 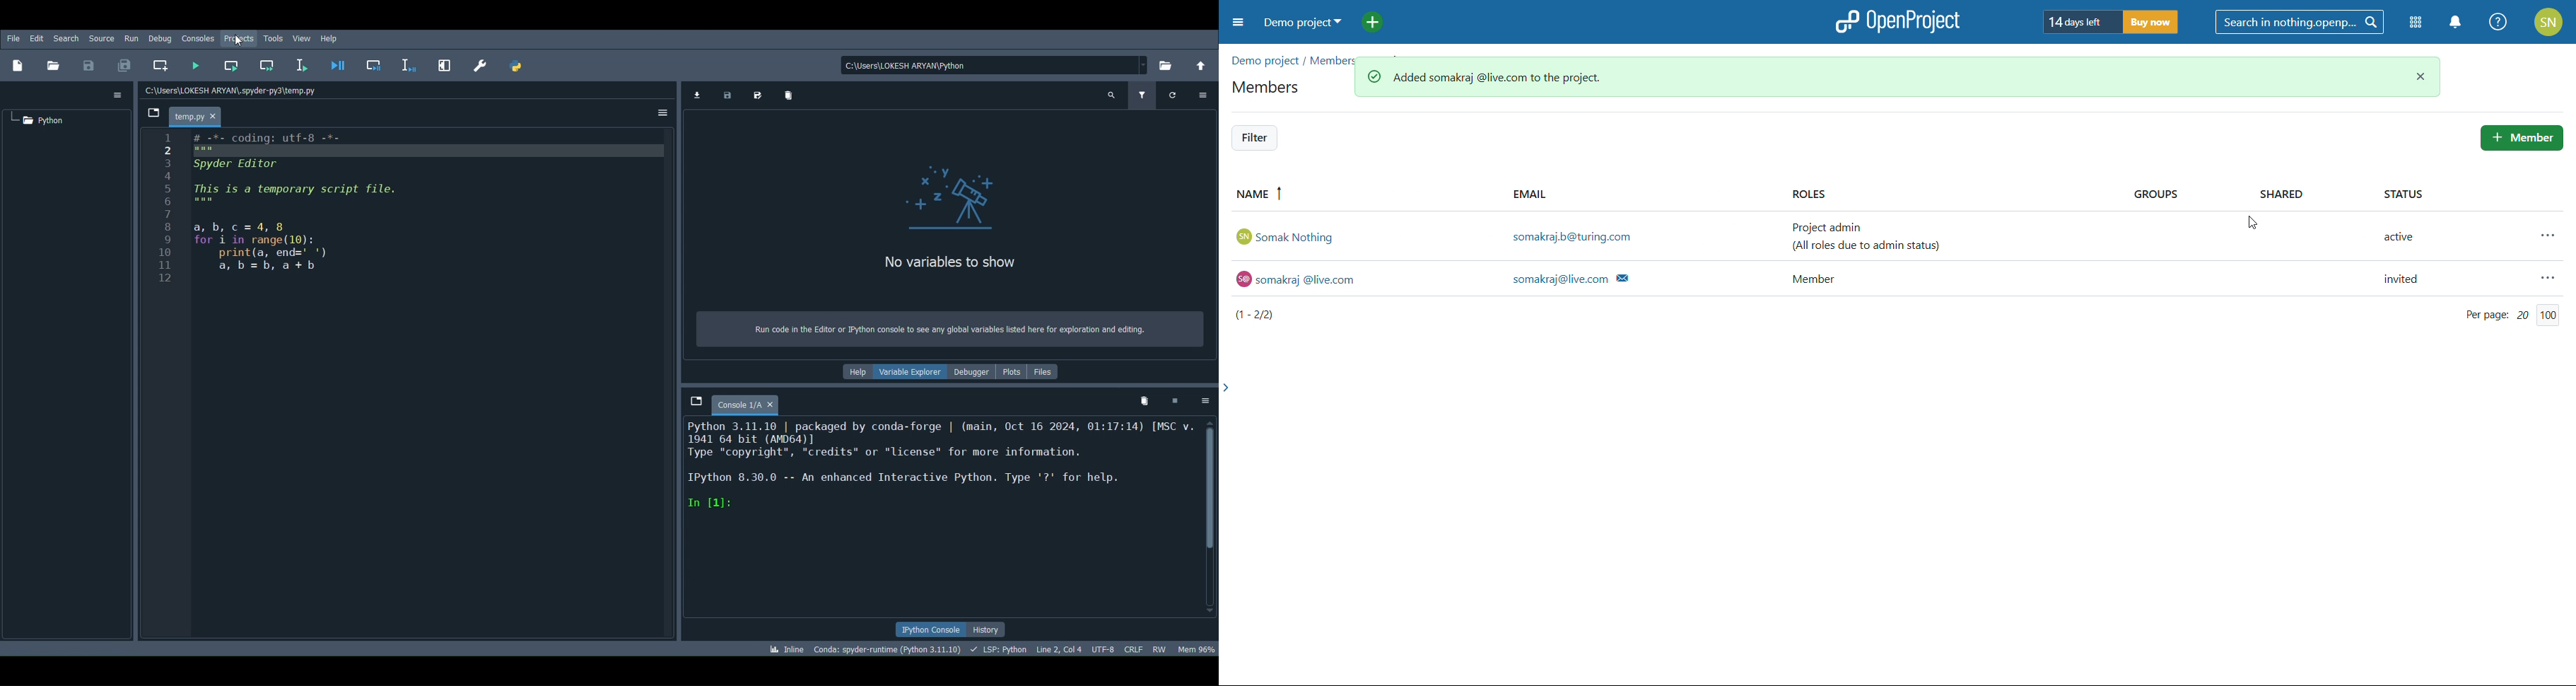 What do you see at coordinates (1277, 91) in the screenshot?
I see `members` at bounding box center [1277, 91].